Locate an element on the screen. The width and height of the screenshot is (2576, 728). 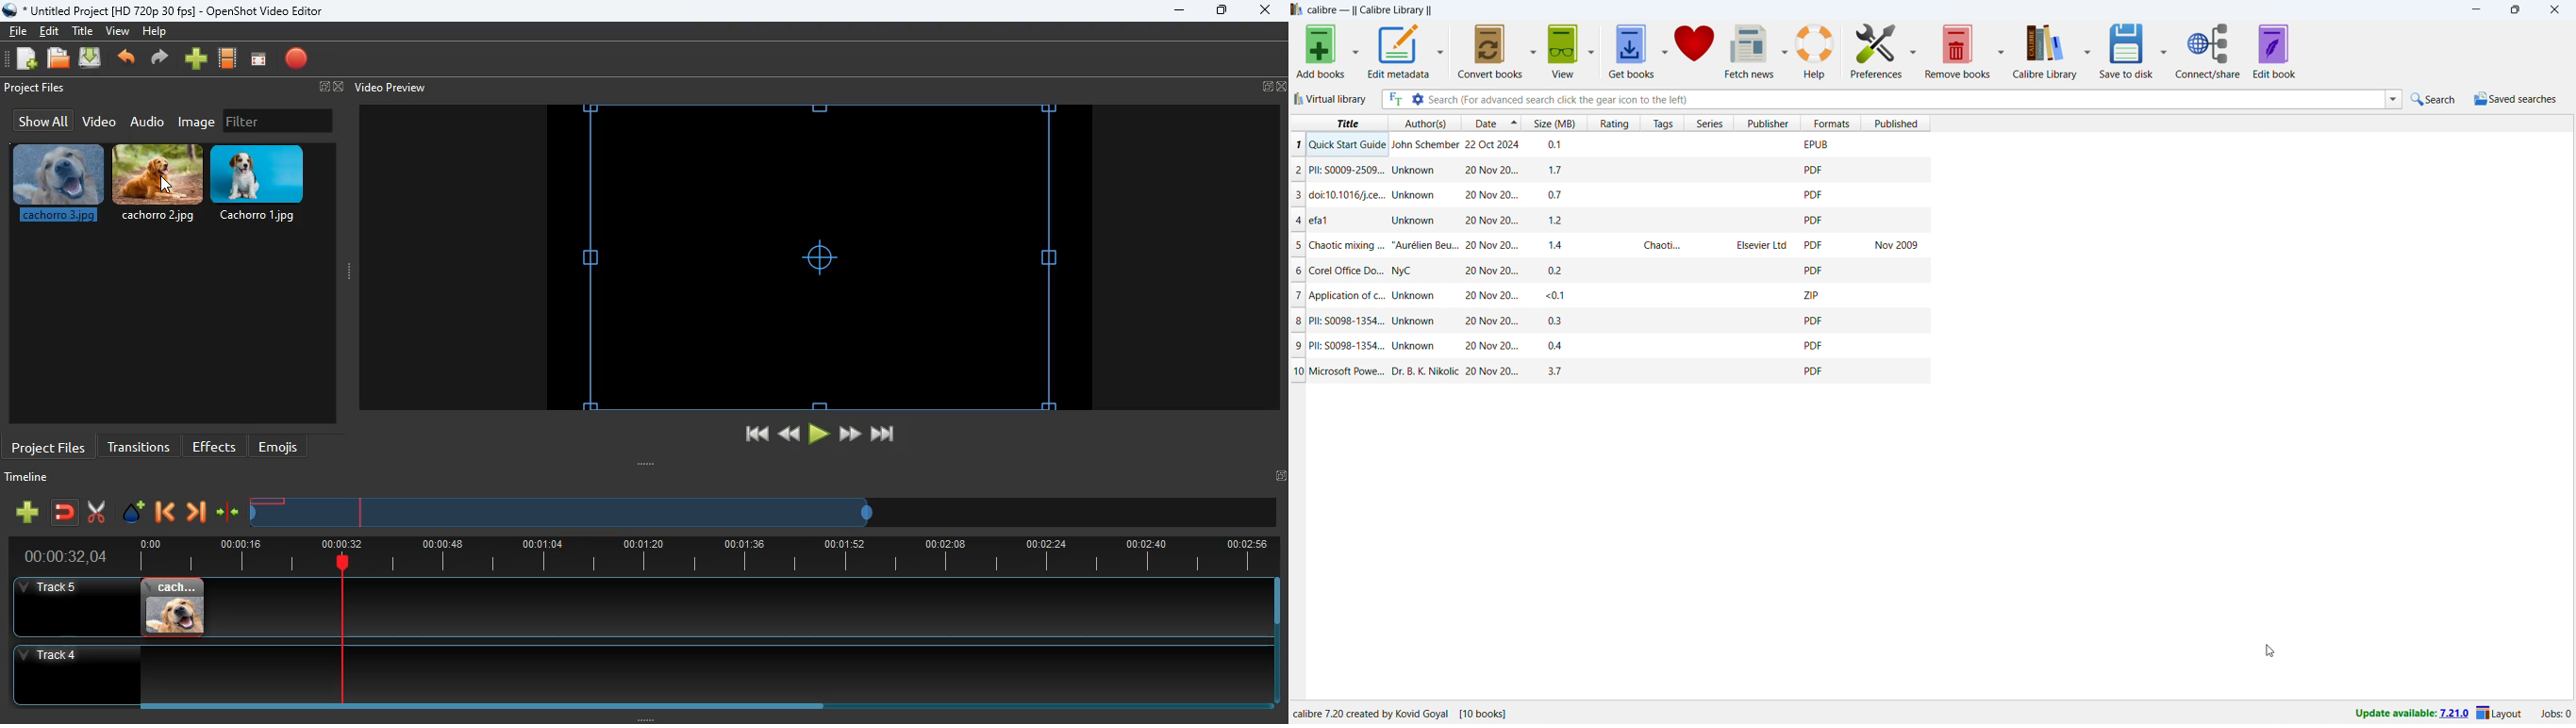
remove books options is located at coordinates (2001, 50).